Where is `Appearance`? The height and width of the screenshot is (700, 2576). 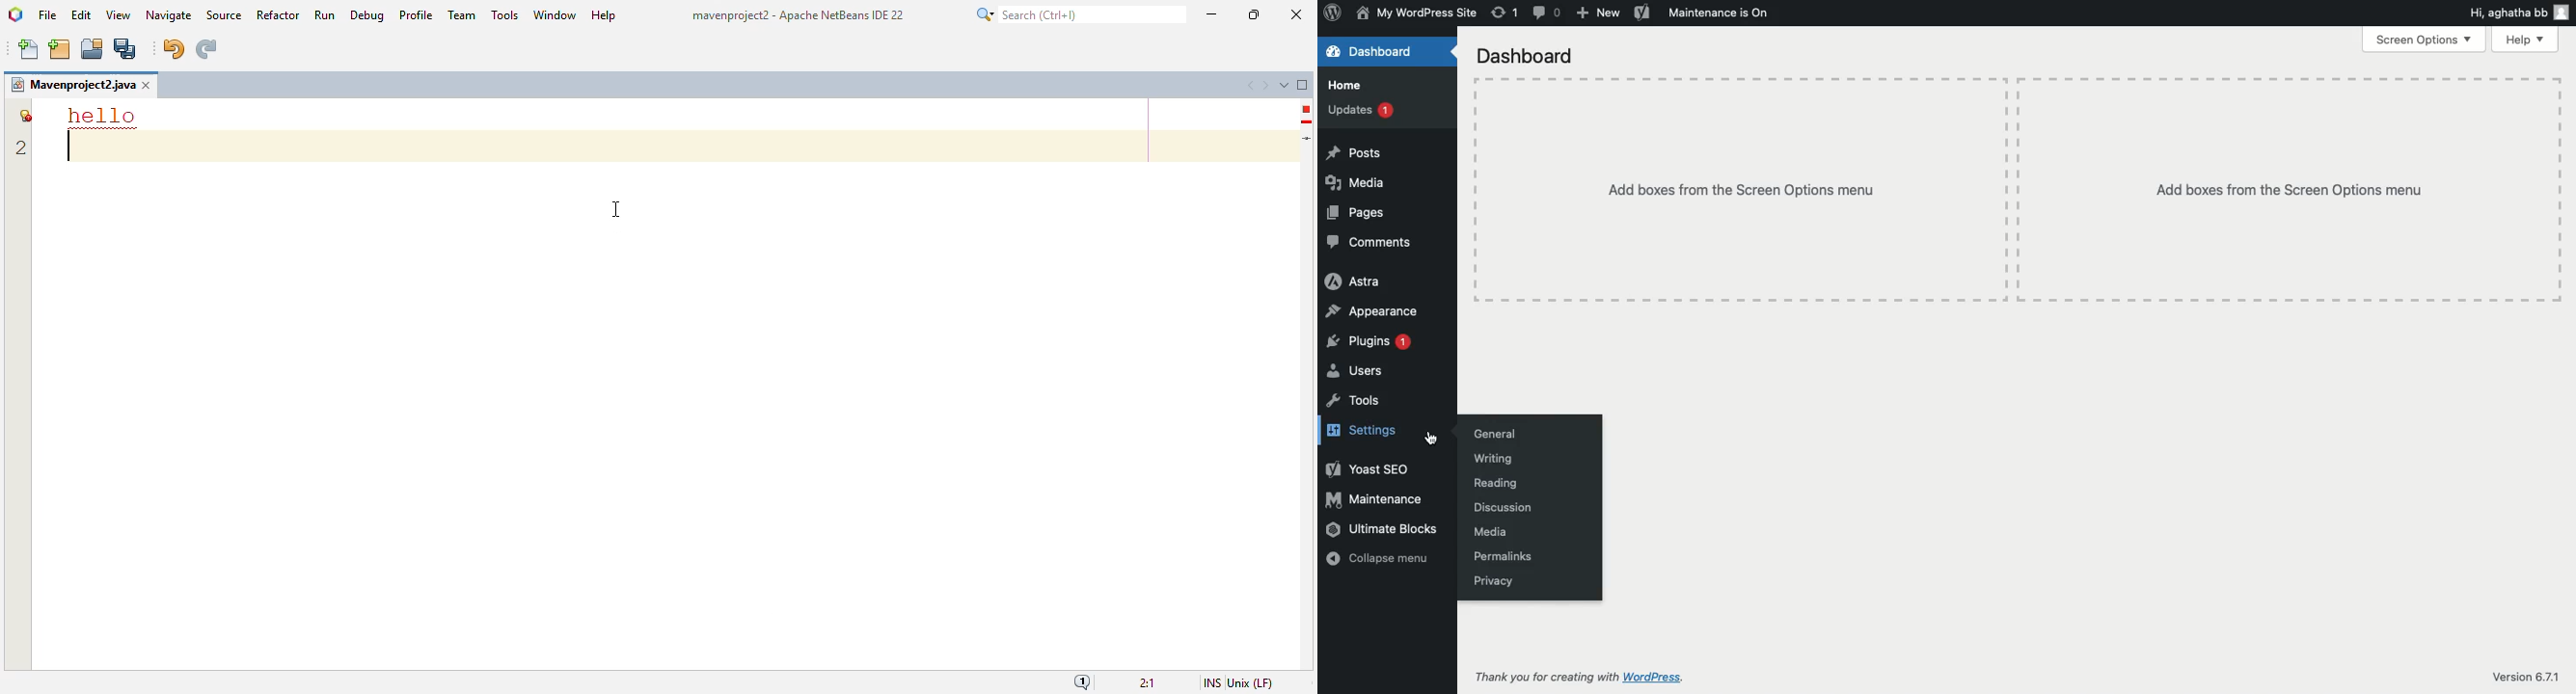
Appearance is located at coordinates (1375, 312).